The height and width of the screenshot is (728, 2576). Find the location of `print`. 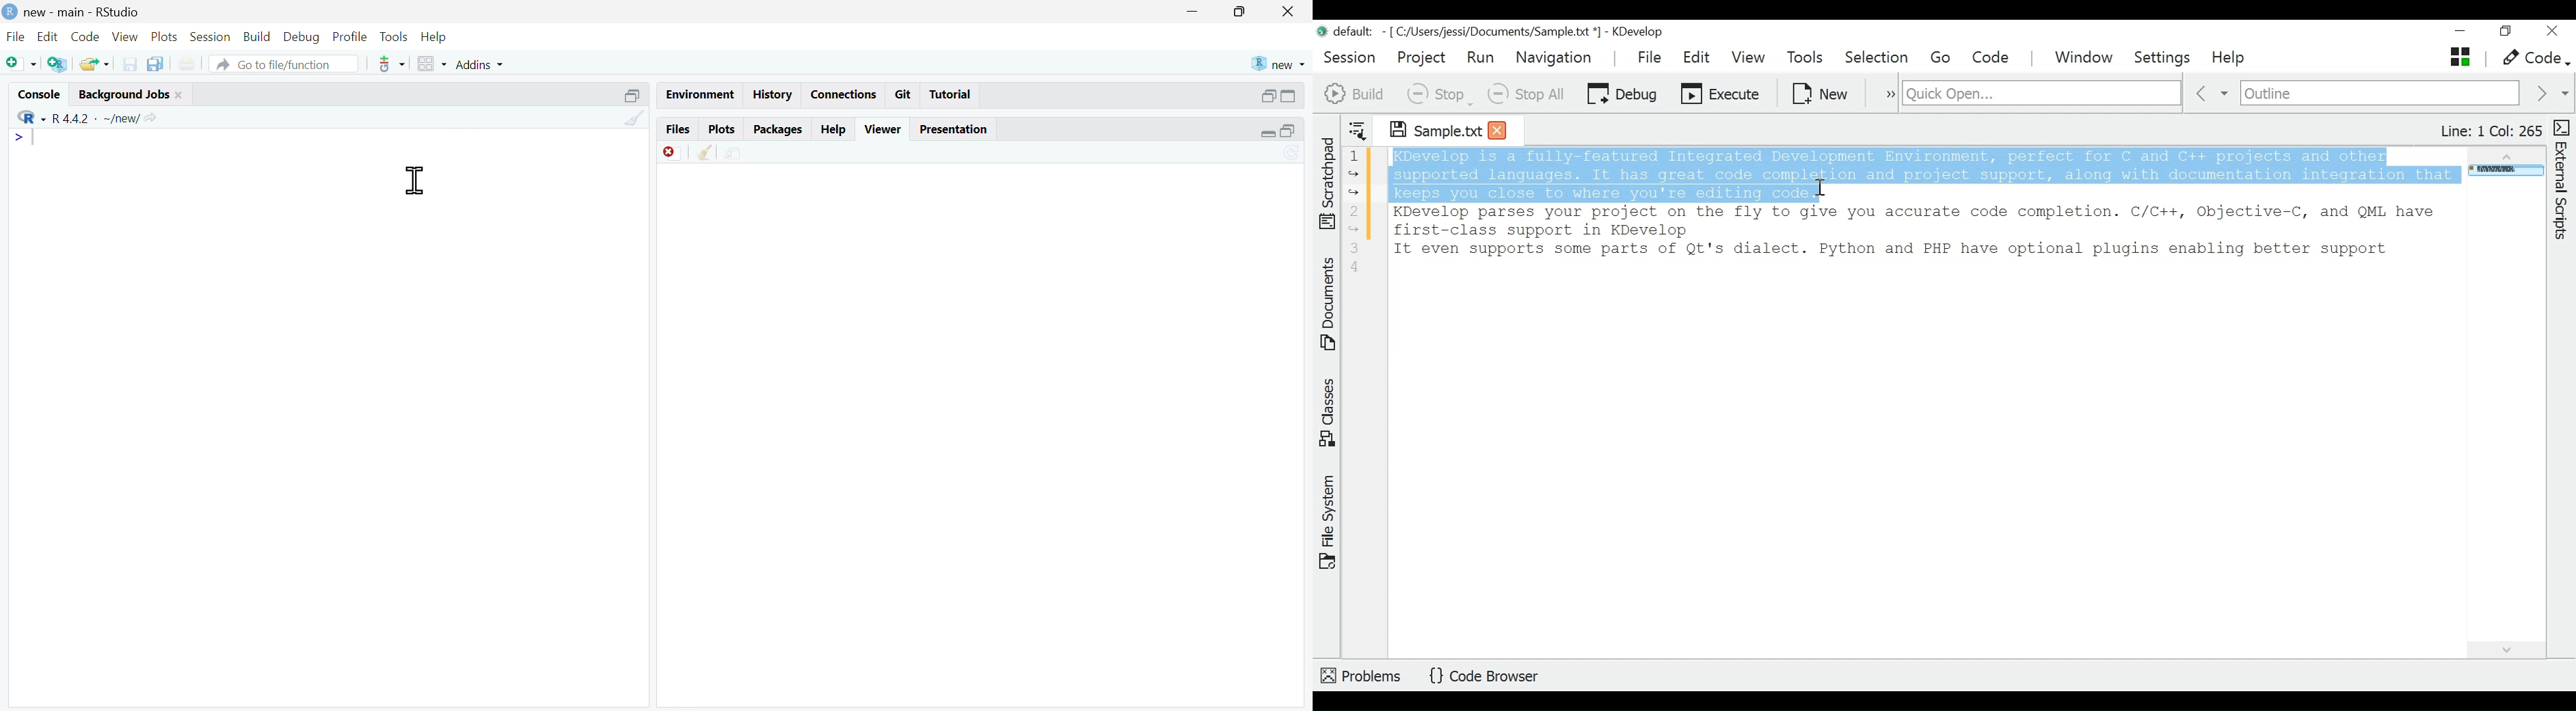

print is located at coordinates (189, 63).